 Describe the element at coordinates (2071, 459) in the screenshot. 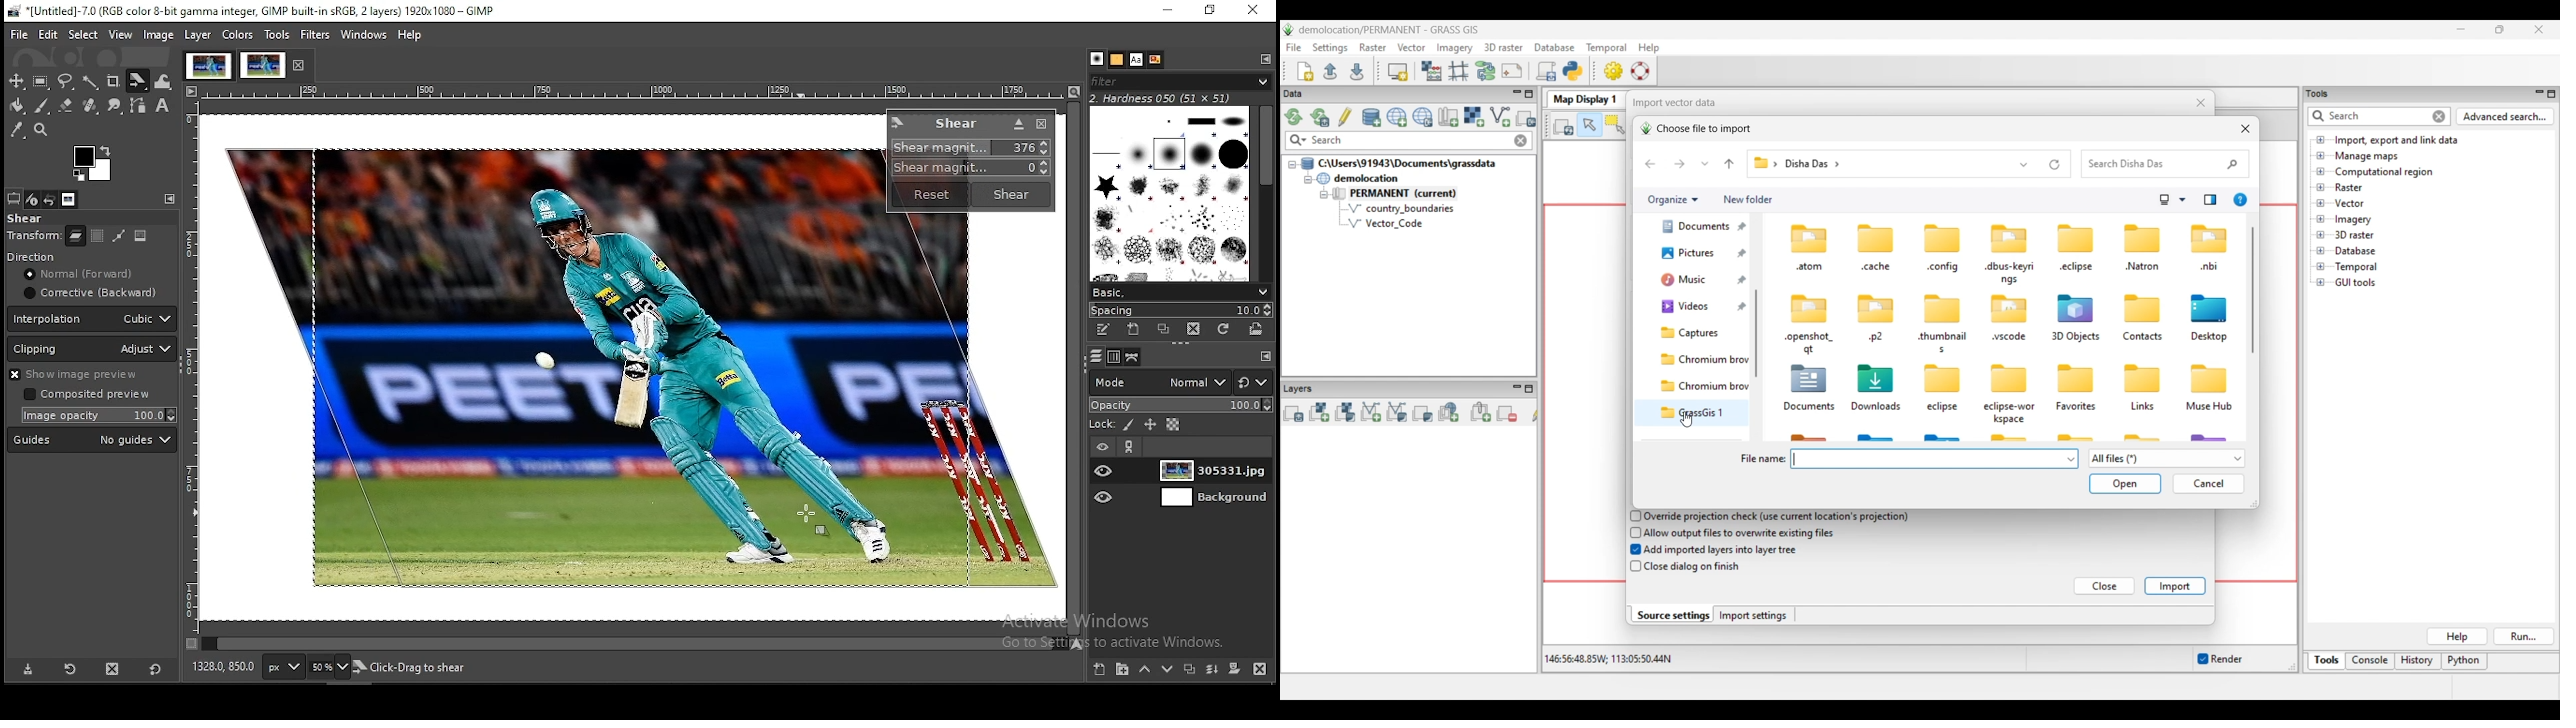

I see `File name options` at that location.